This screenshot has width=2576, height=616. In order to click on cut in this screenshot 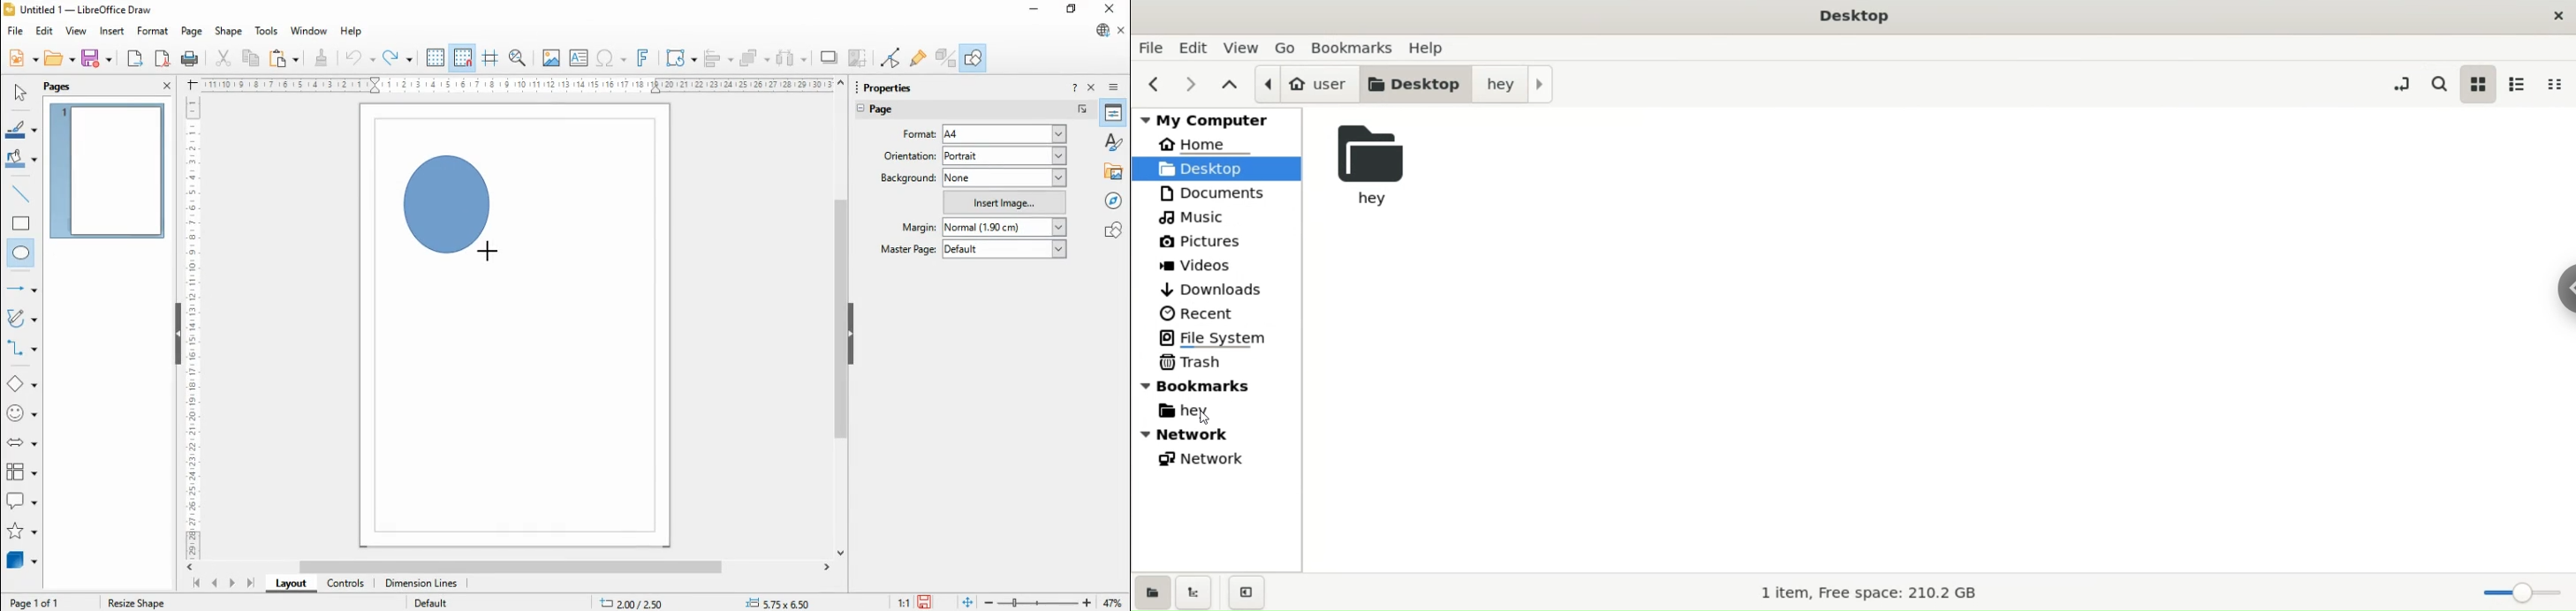, I will do `click(223, 57)`.